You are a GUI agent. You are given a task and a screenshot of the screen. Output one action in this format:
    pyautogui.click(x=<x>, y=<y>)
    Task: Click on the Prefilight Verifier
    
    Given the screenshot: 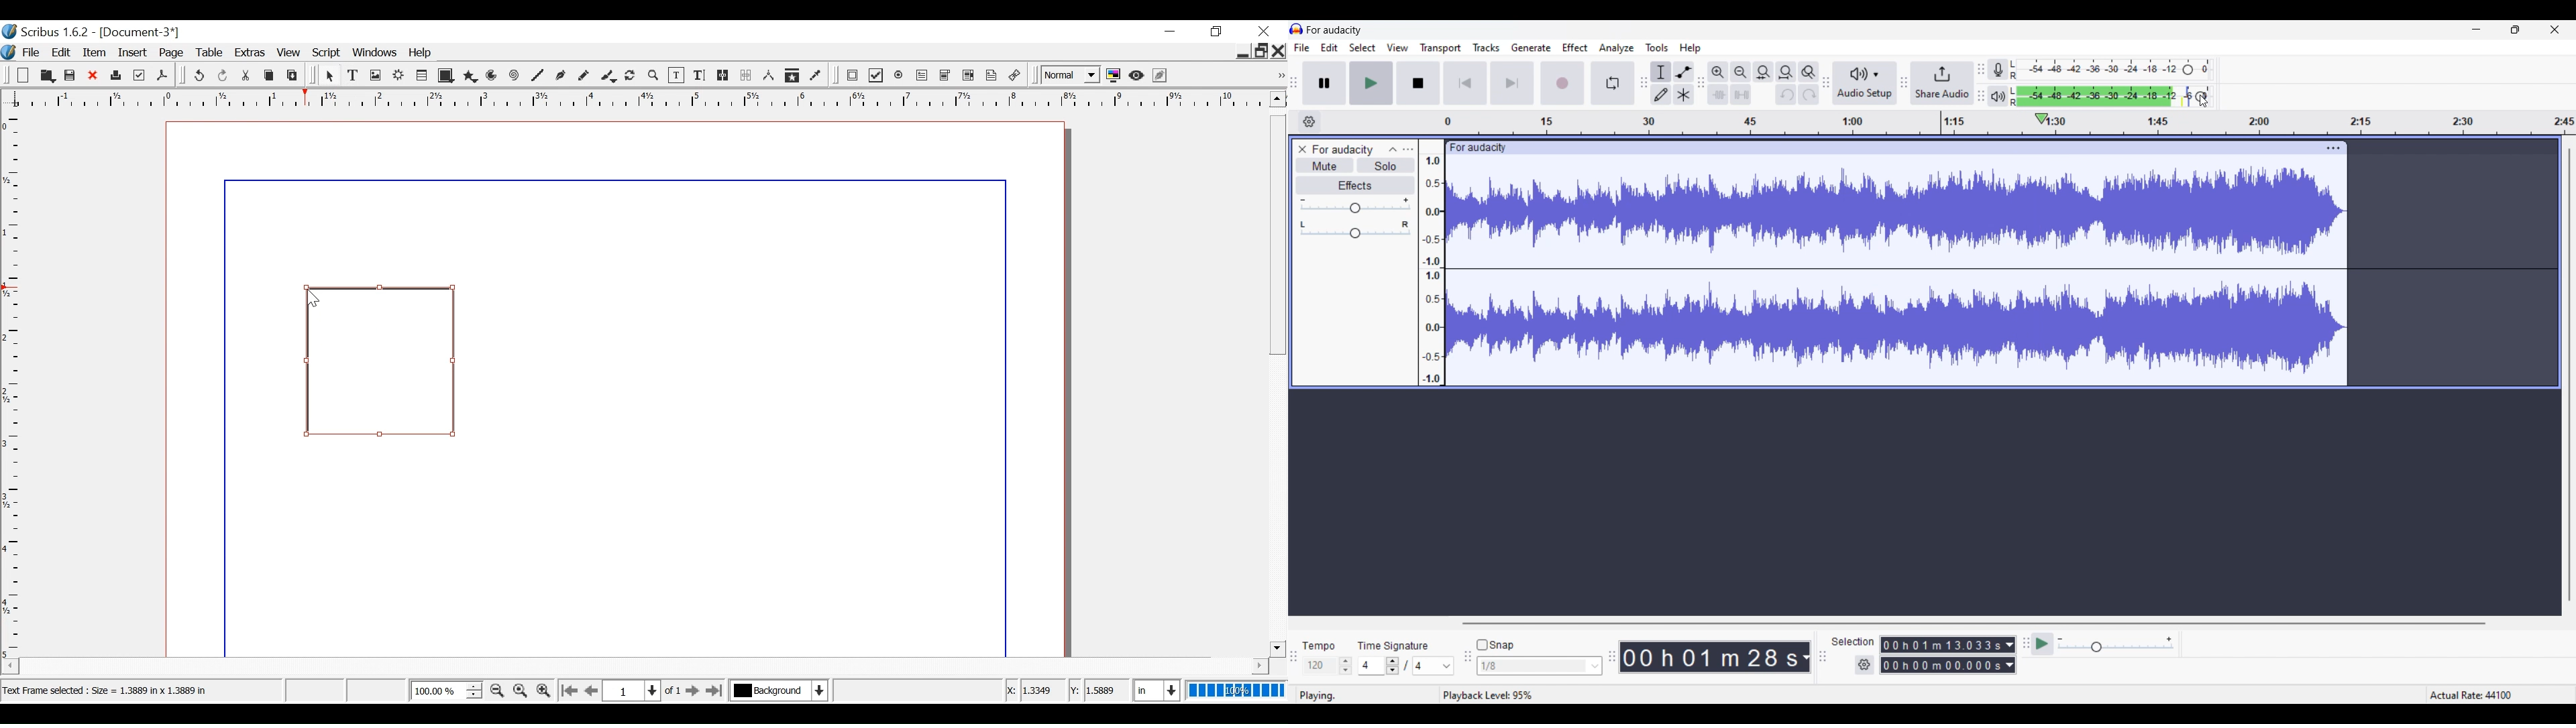 What is the action you would take?
    pyautogui.click(x=139, y=74)
    